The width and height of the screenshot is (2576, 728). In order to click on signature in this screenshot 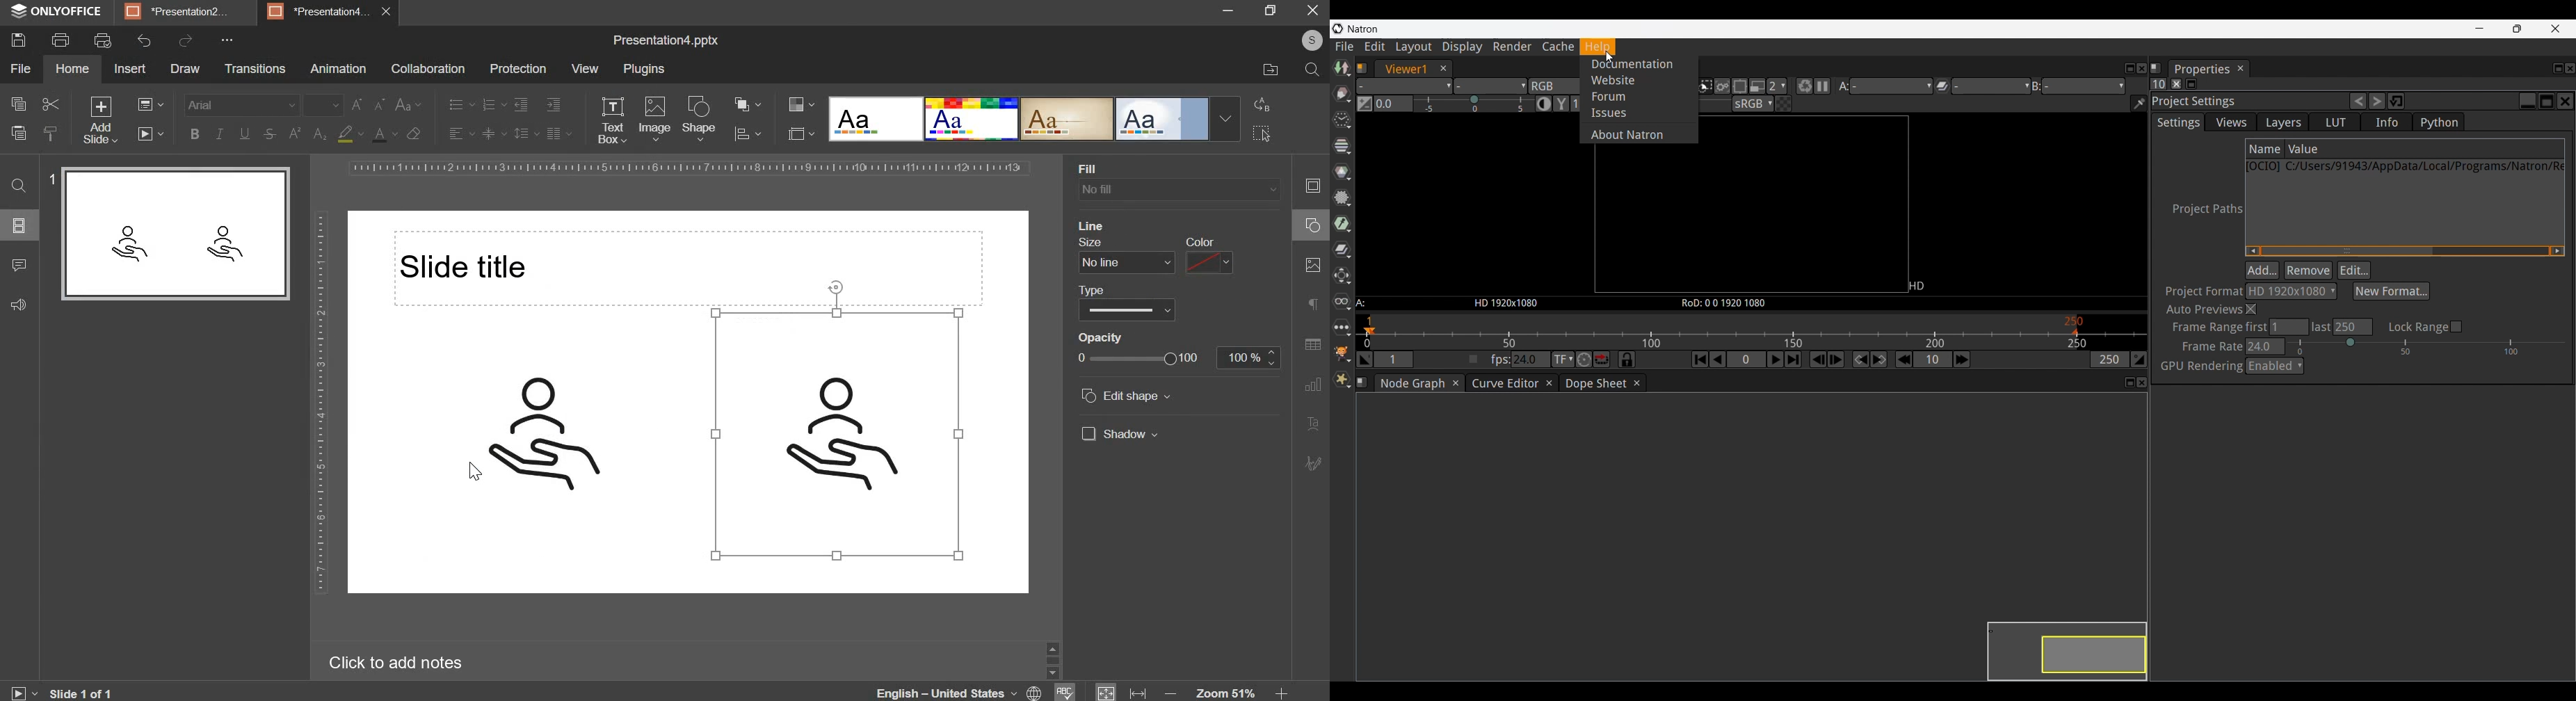, I will do `click(1314, 462)`.